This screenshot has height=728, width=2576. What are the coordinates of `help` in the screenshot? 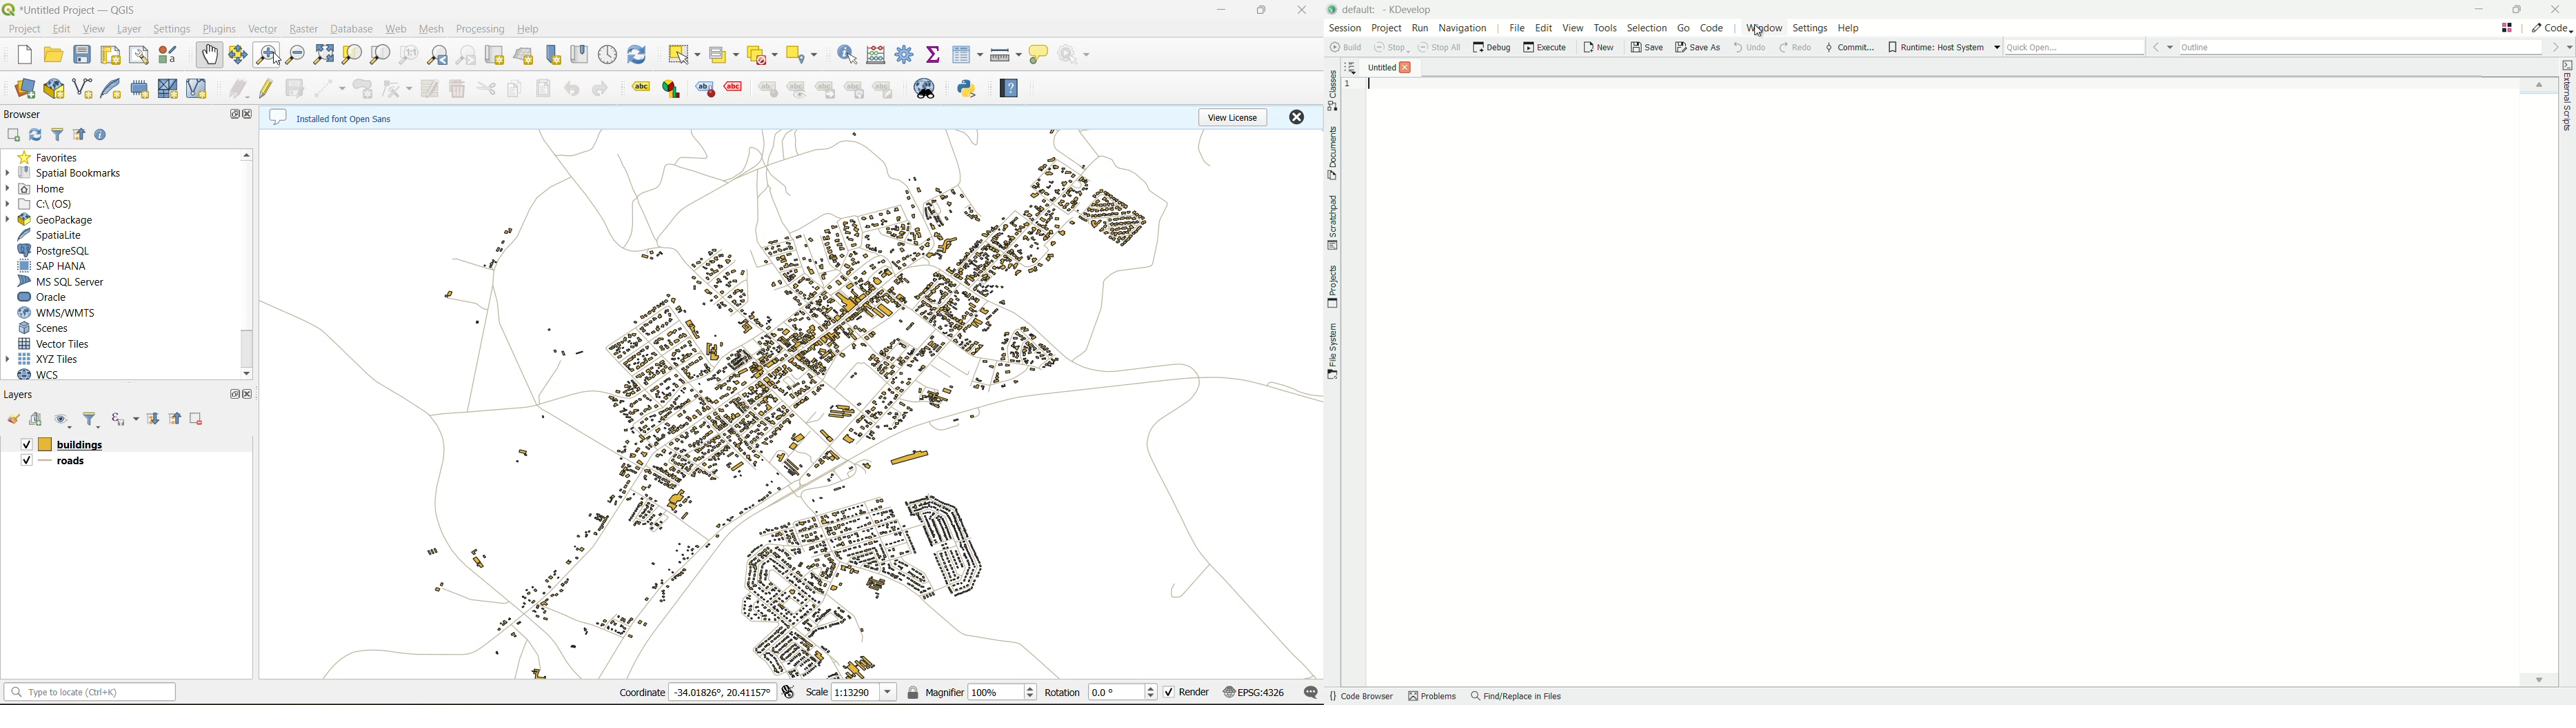 It's located at (536, 29).